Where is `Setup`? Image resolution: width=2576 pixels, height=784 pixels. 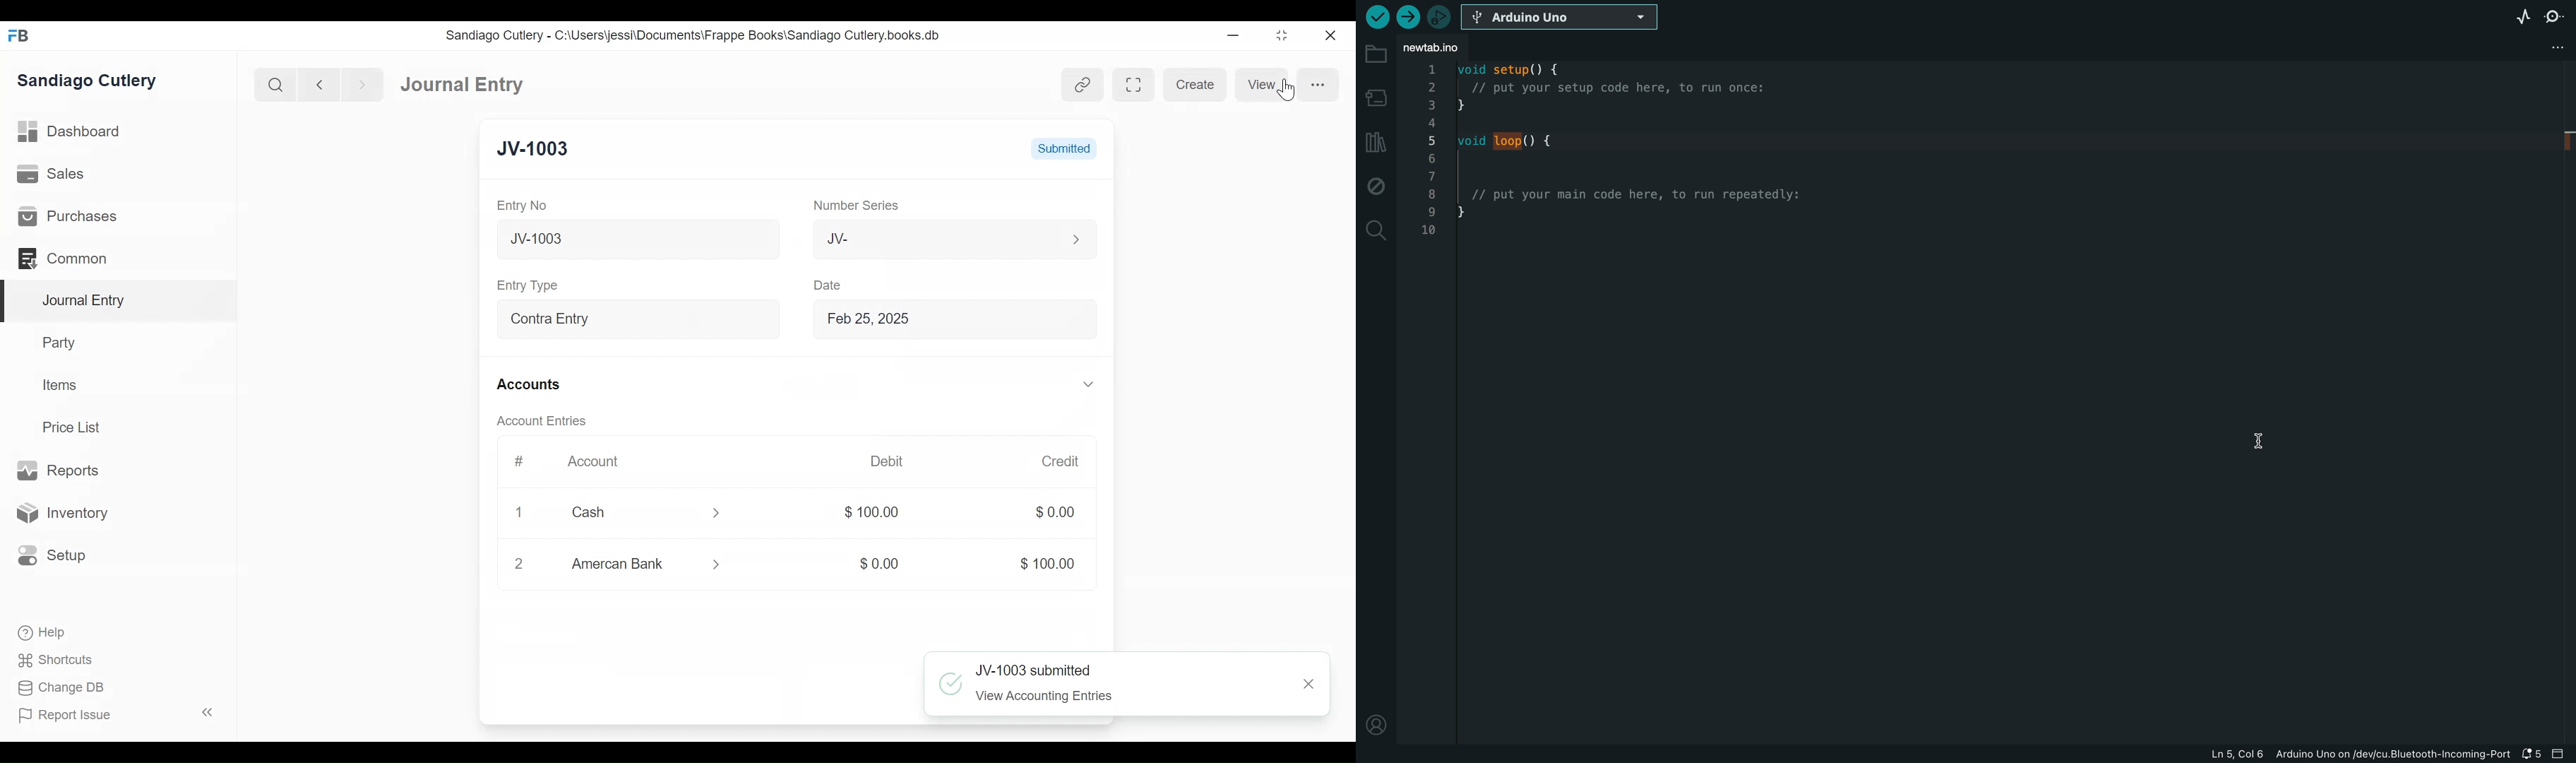
Setup is located at coordinates (52, 554).